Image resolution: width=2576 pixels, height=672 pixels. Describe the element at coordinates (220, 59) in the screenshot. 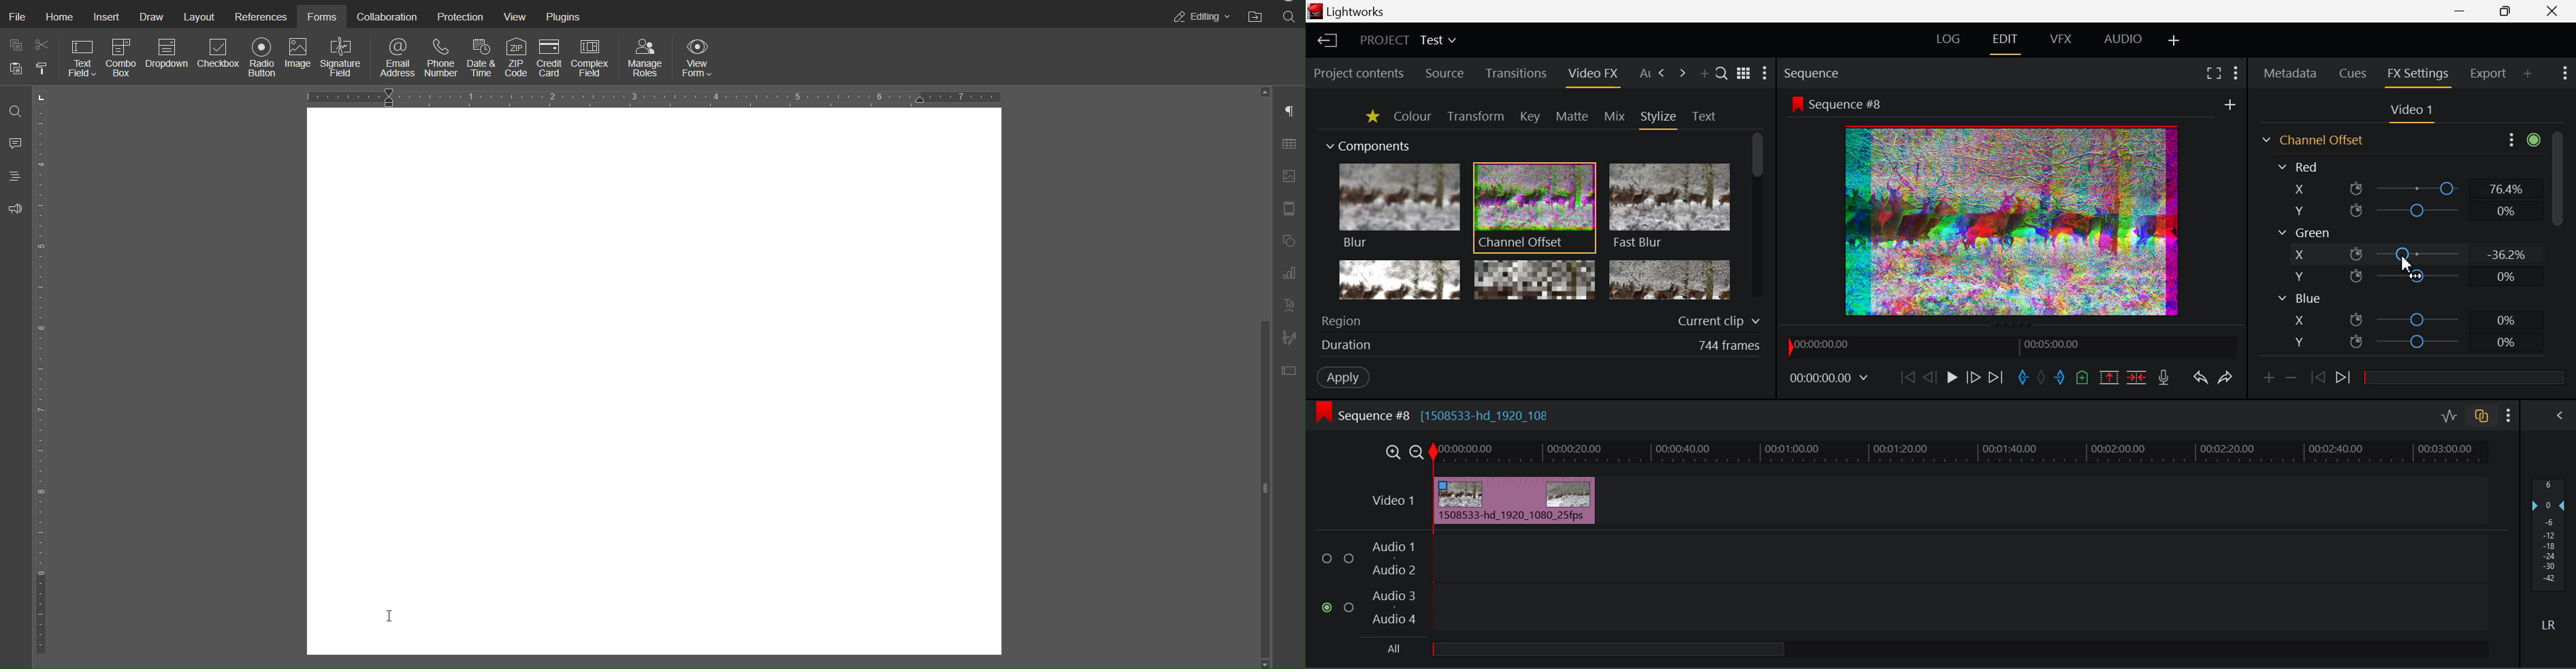

I see `Checkbox` at that location.